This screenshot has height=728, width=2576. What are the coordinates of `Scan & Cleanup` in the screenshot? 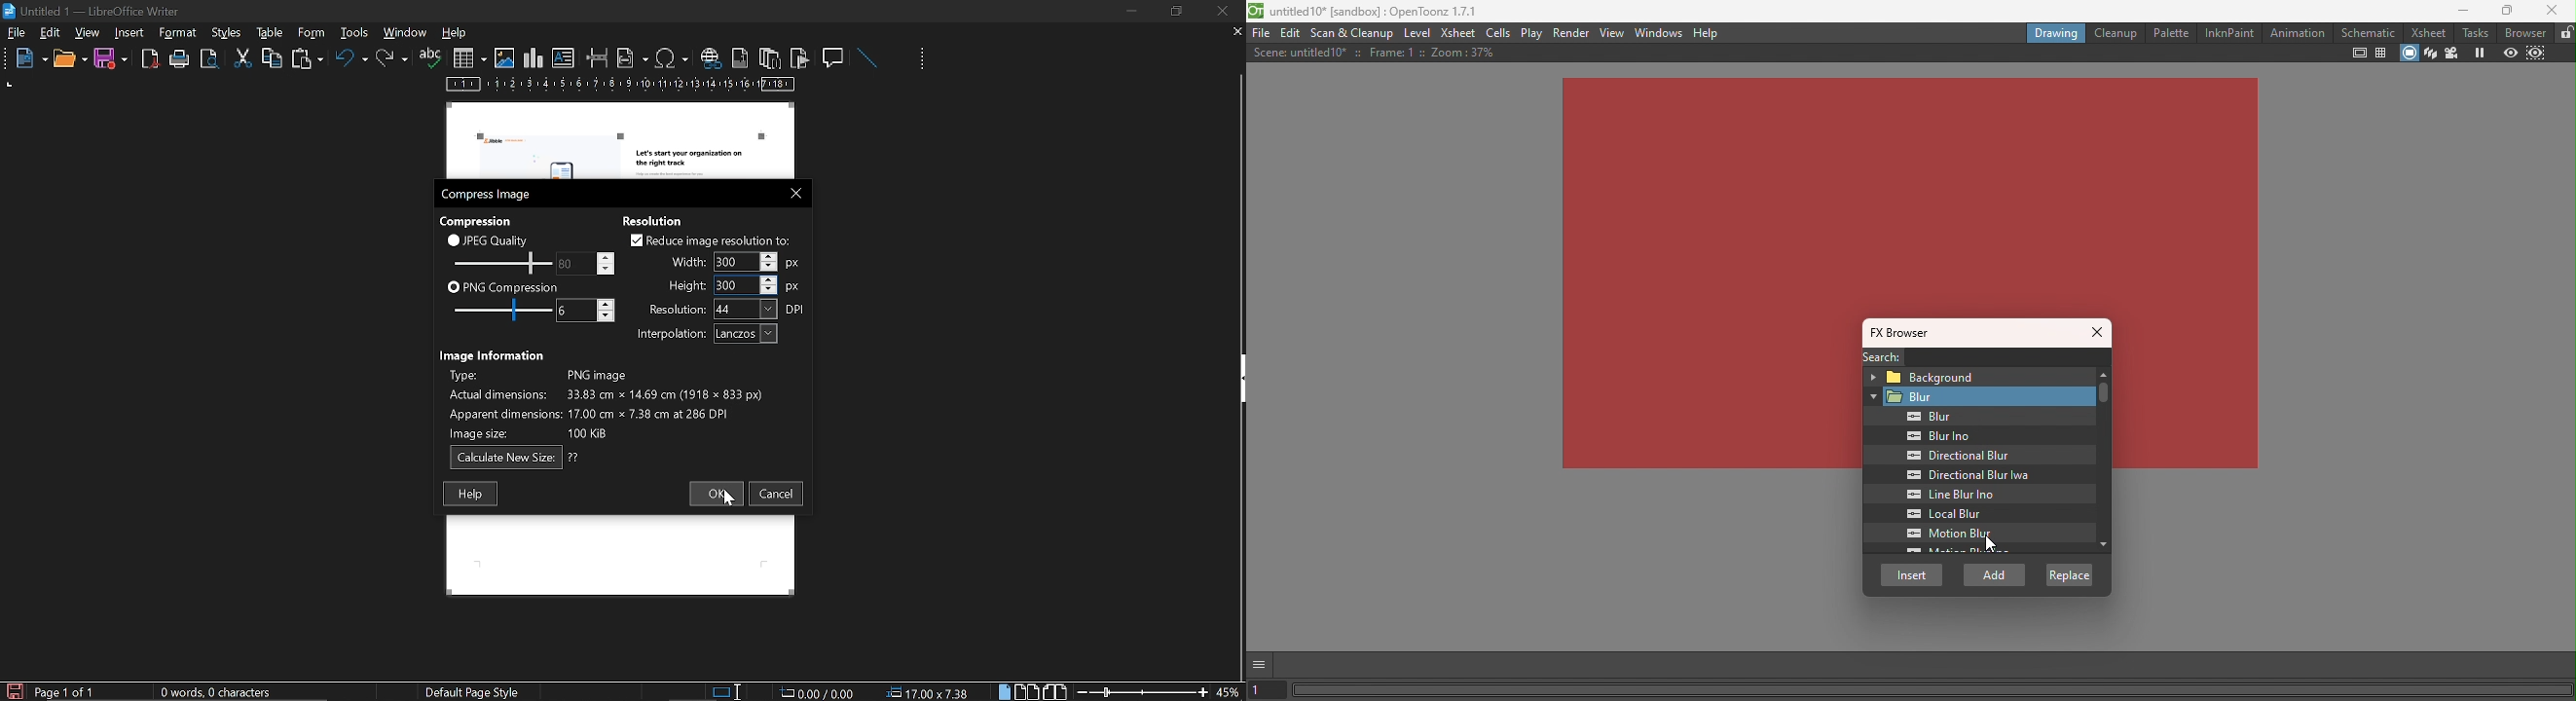 It's located at (1354, 32).